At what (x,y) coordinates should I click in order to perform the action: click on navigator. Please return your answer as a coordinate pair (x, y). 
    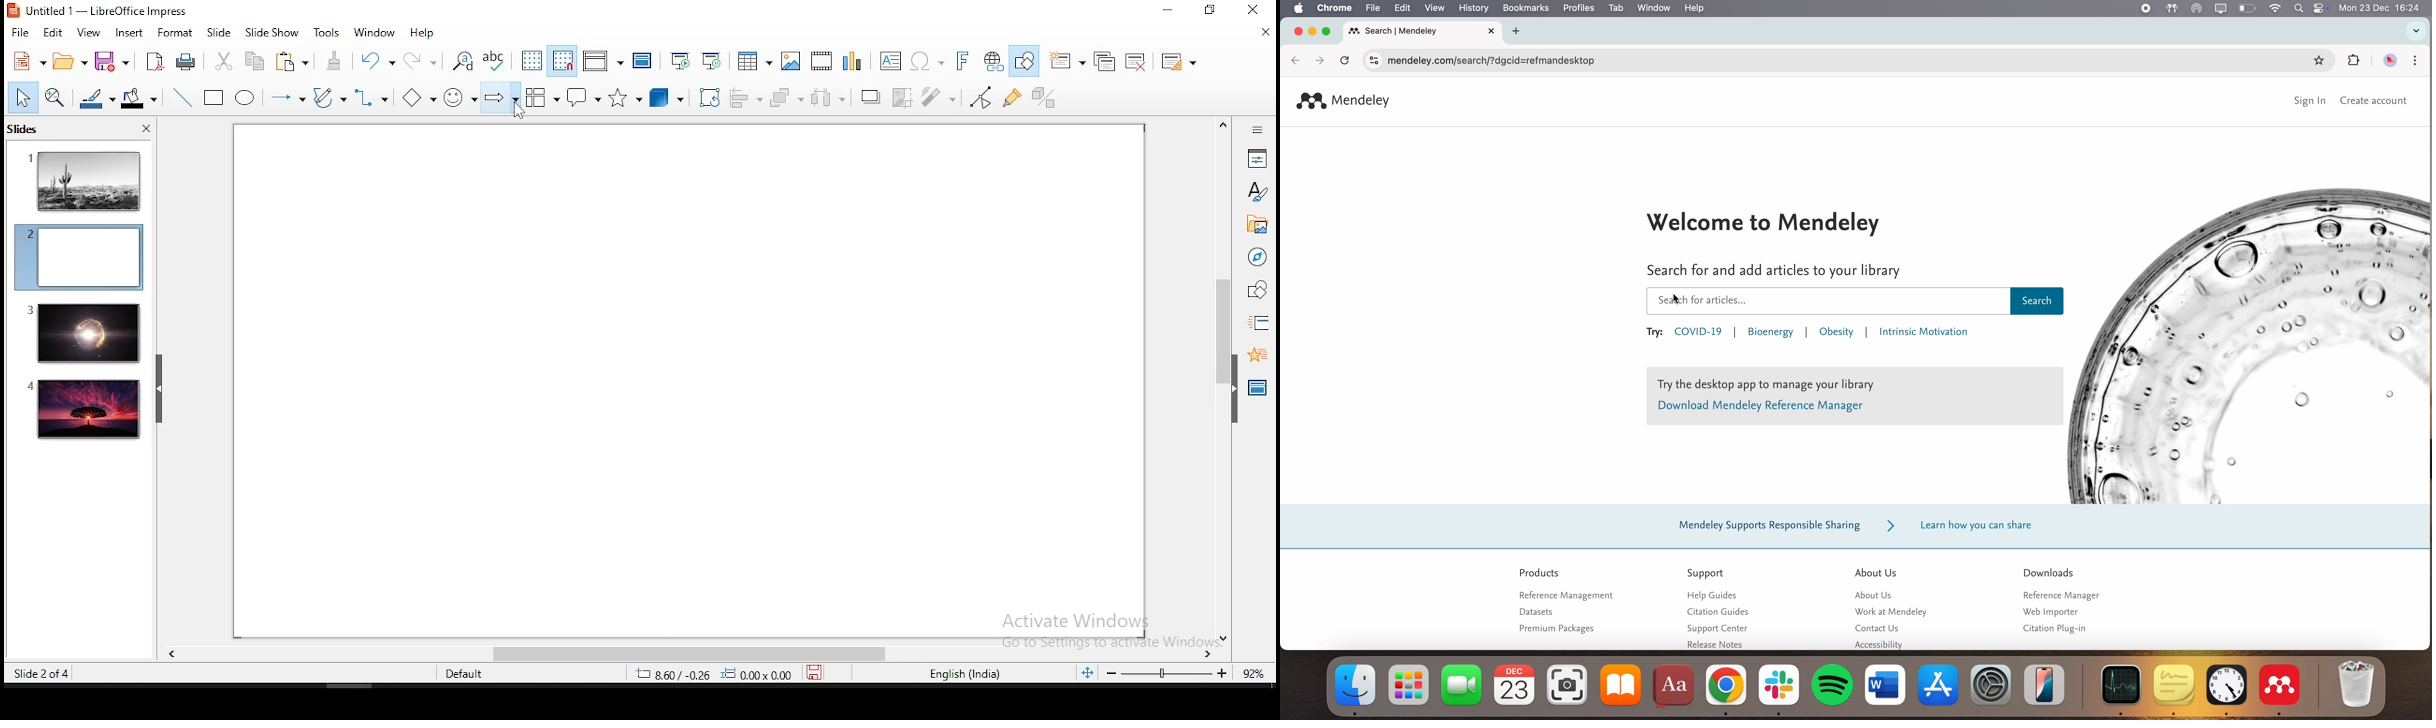
    Looking at the image, I should click on (1256, 259).